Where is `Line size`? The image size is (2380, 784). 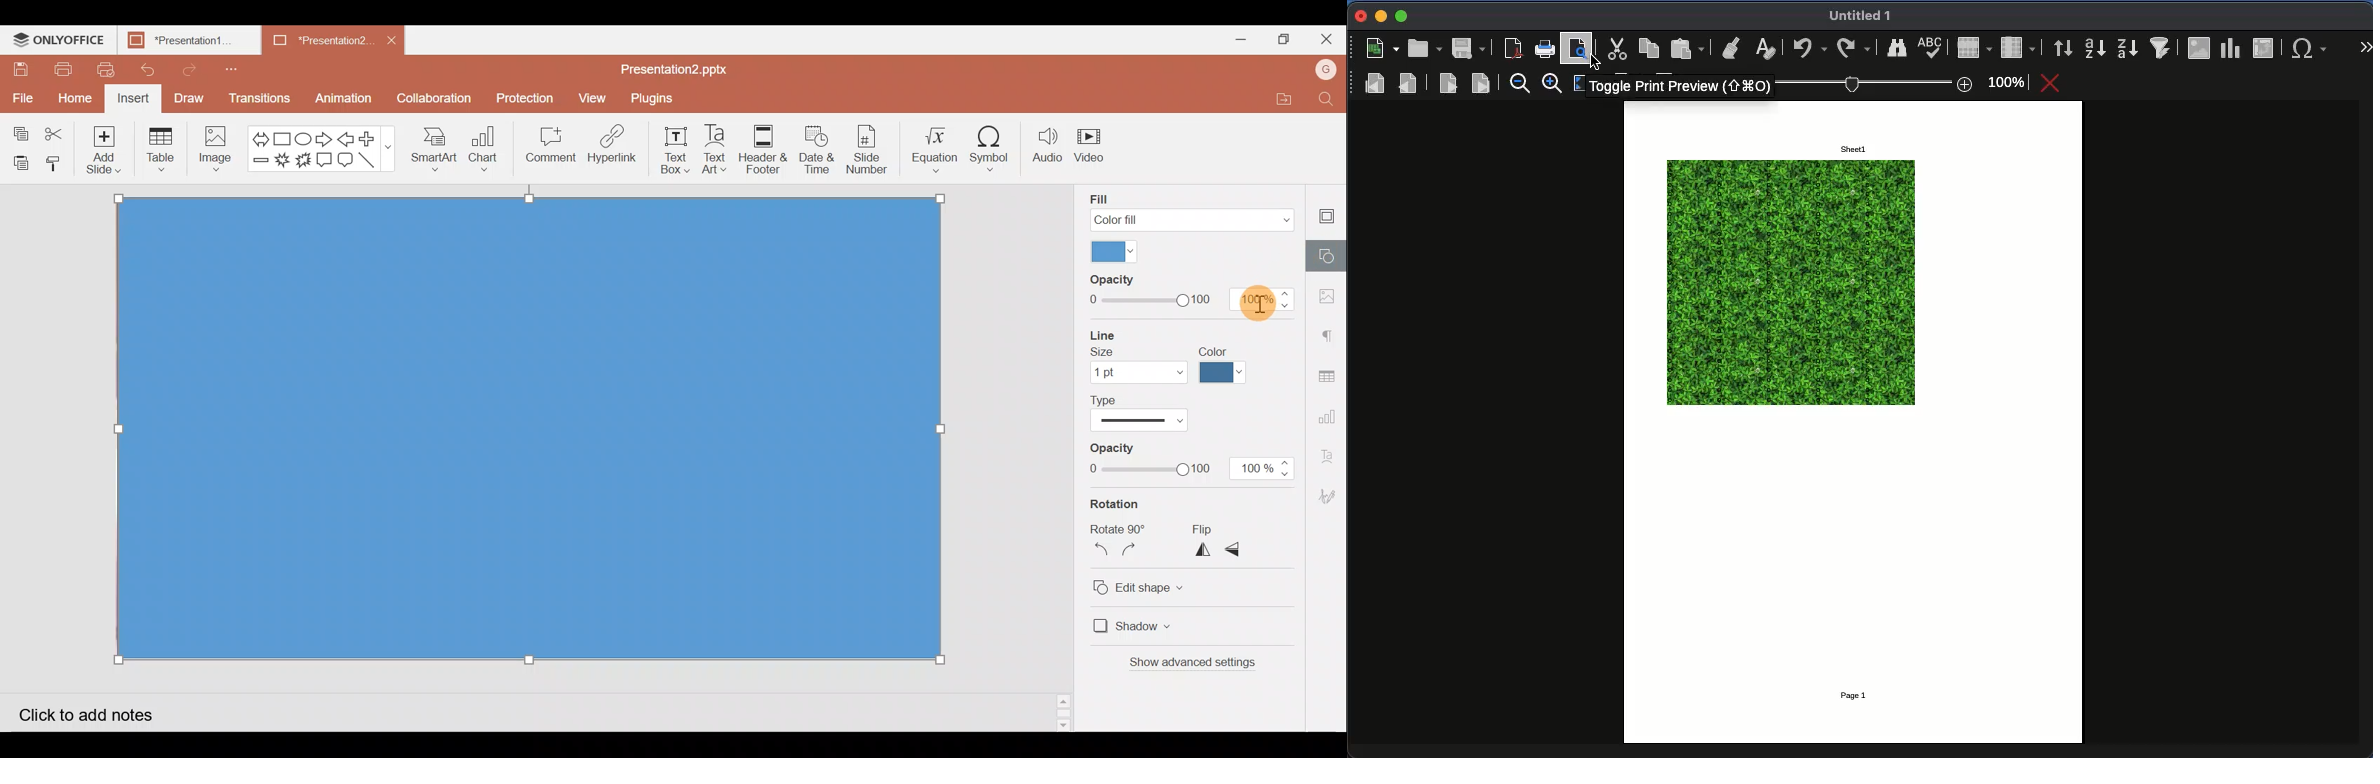
Line size is located at coordinates (1138, 358).